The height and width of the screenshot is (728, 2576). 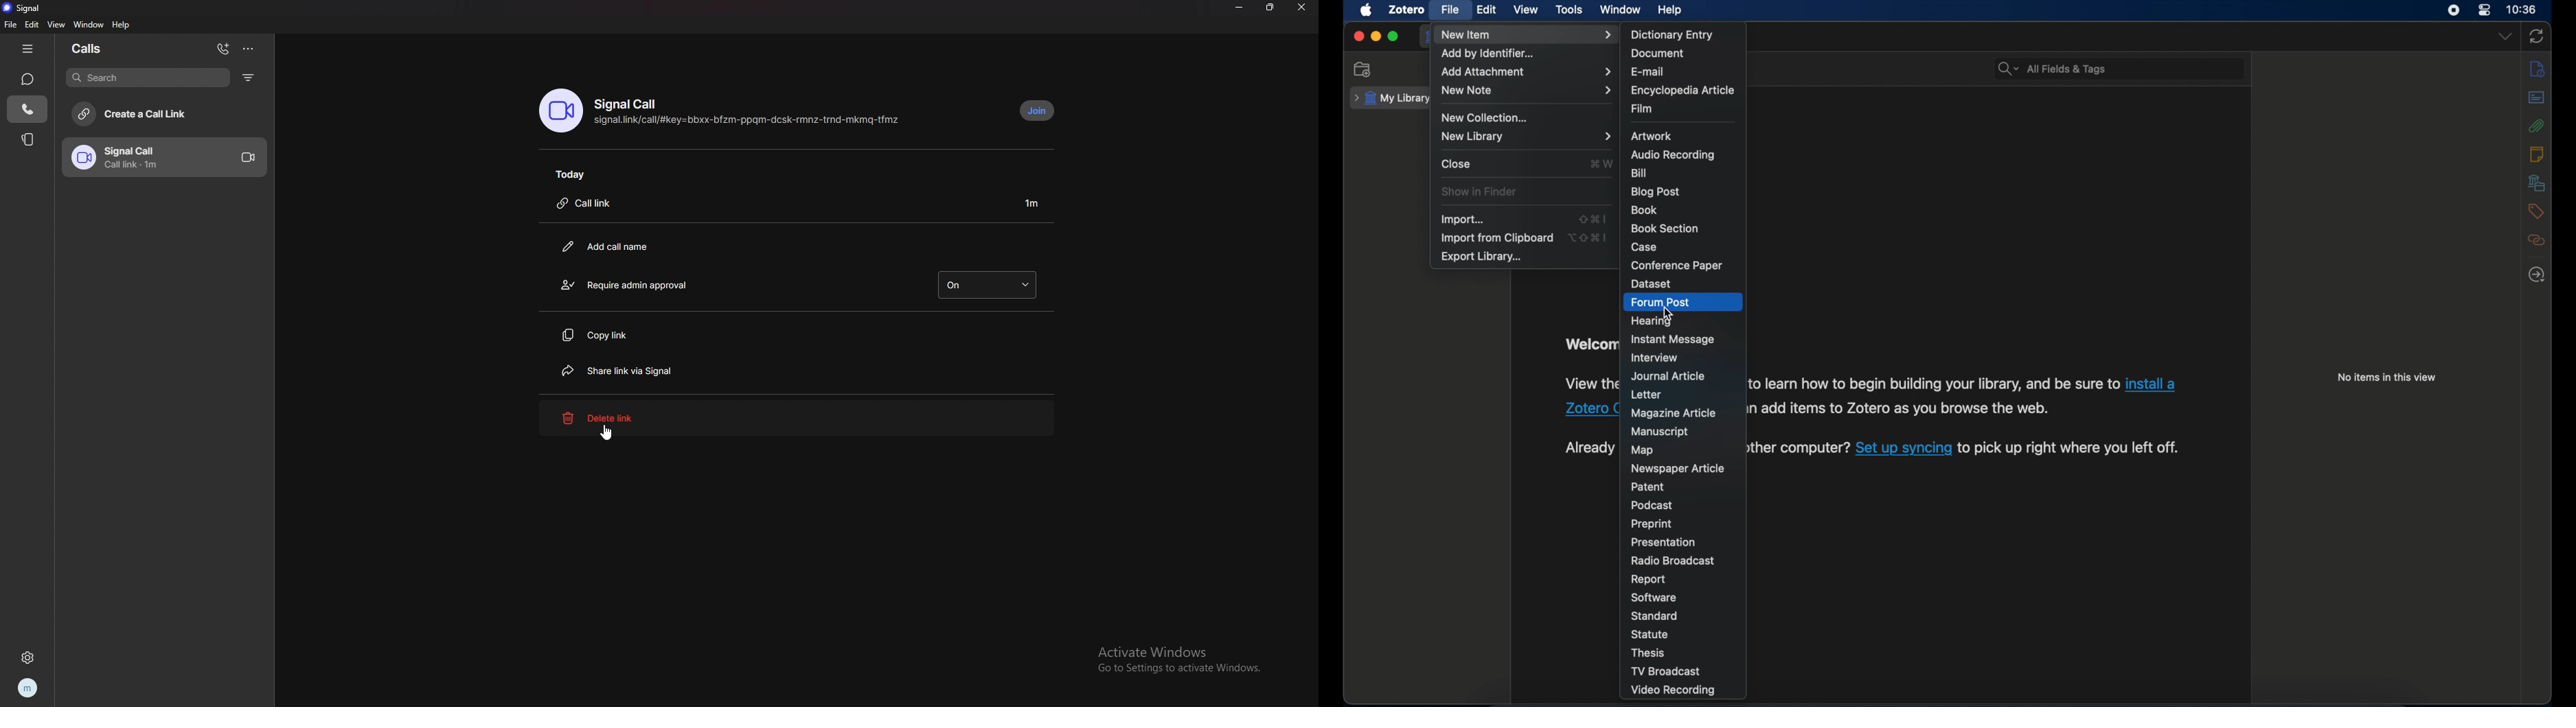 What do you see at coordinates (2051, 68) in the screenshot?
I see `search bar` at bounding box center [2051, 68].